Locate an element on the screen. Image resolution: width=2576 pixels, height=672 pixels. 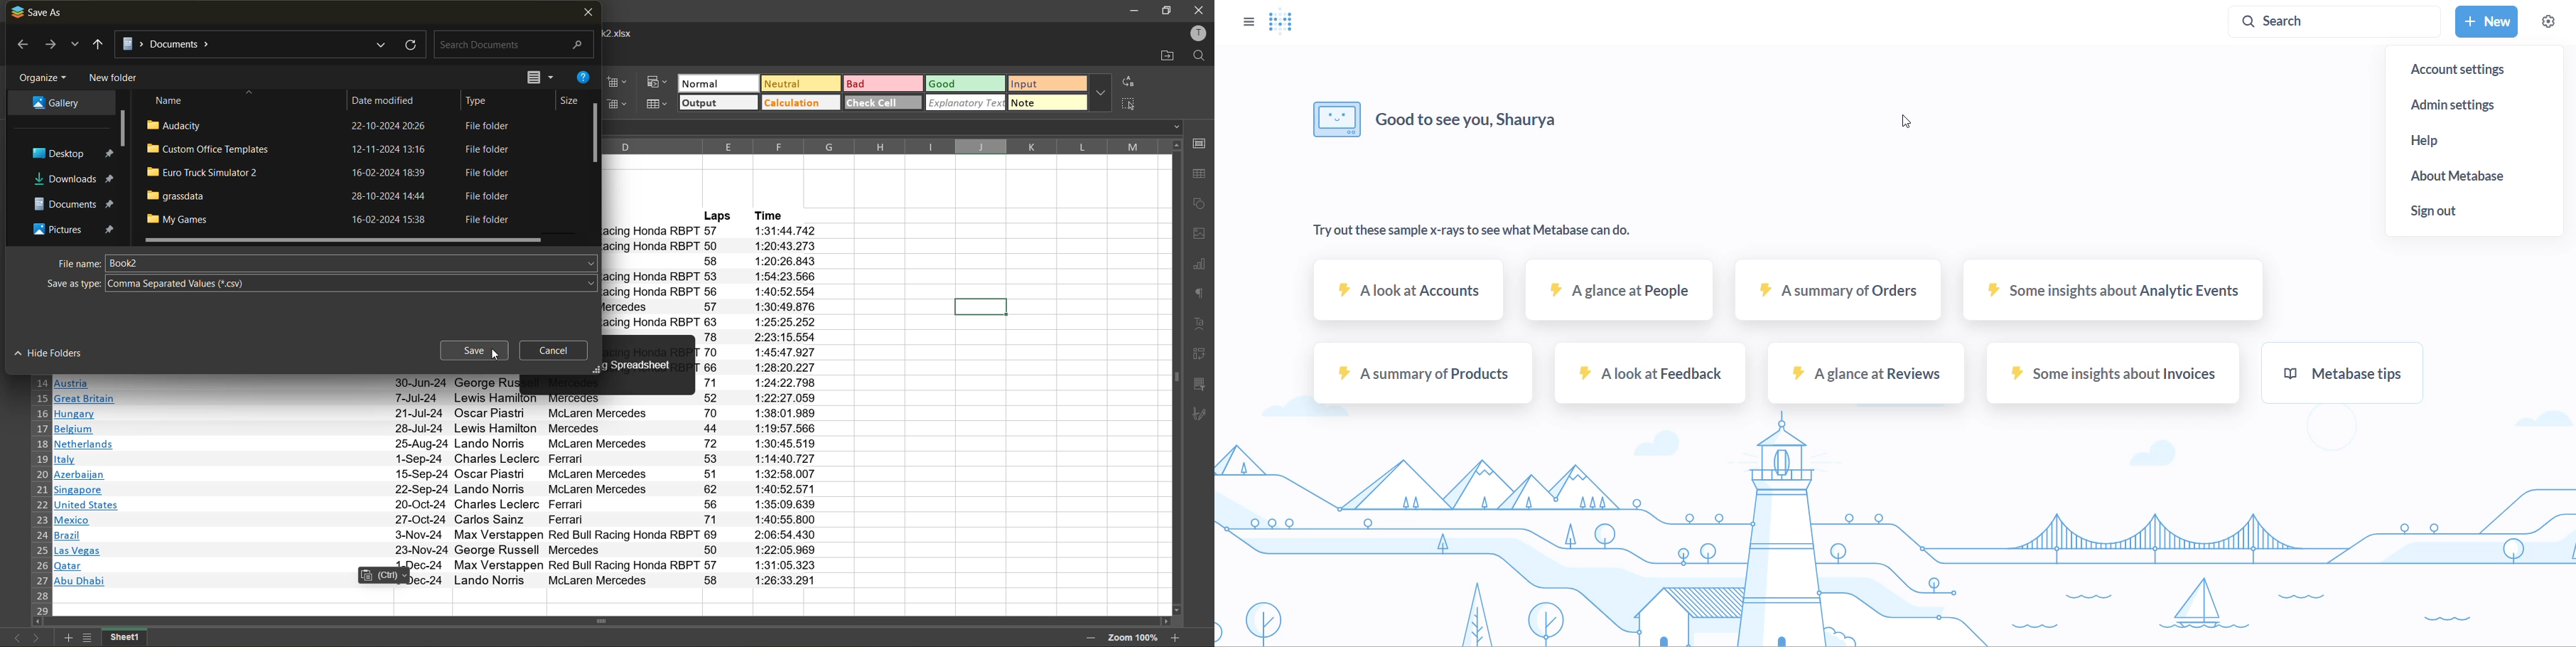
file is located at coordinates (333, 220).